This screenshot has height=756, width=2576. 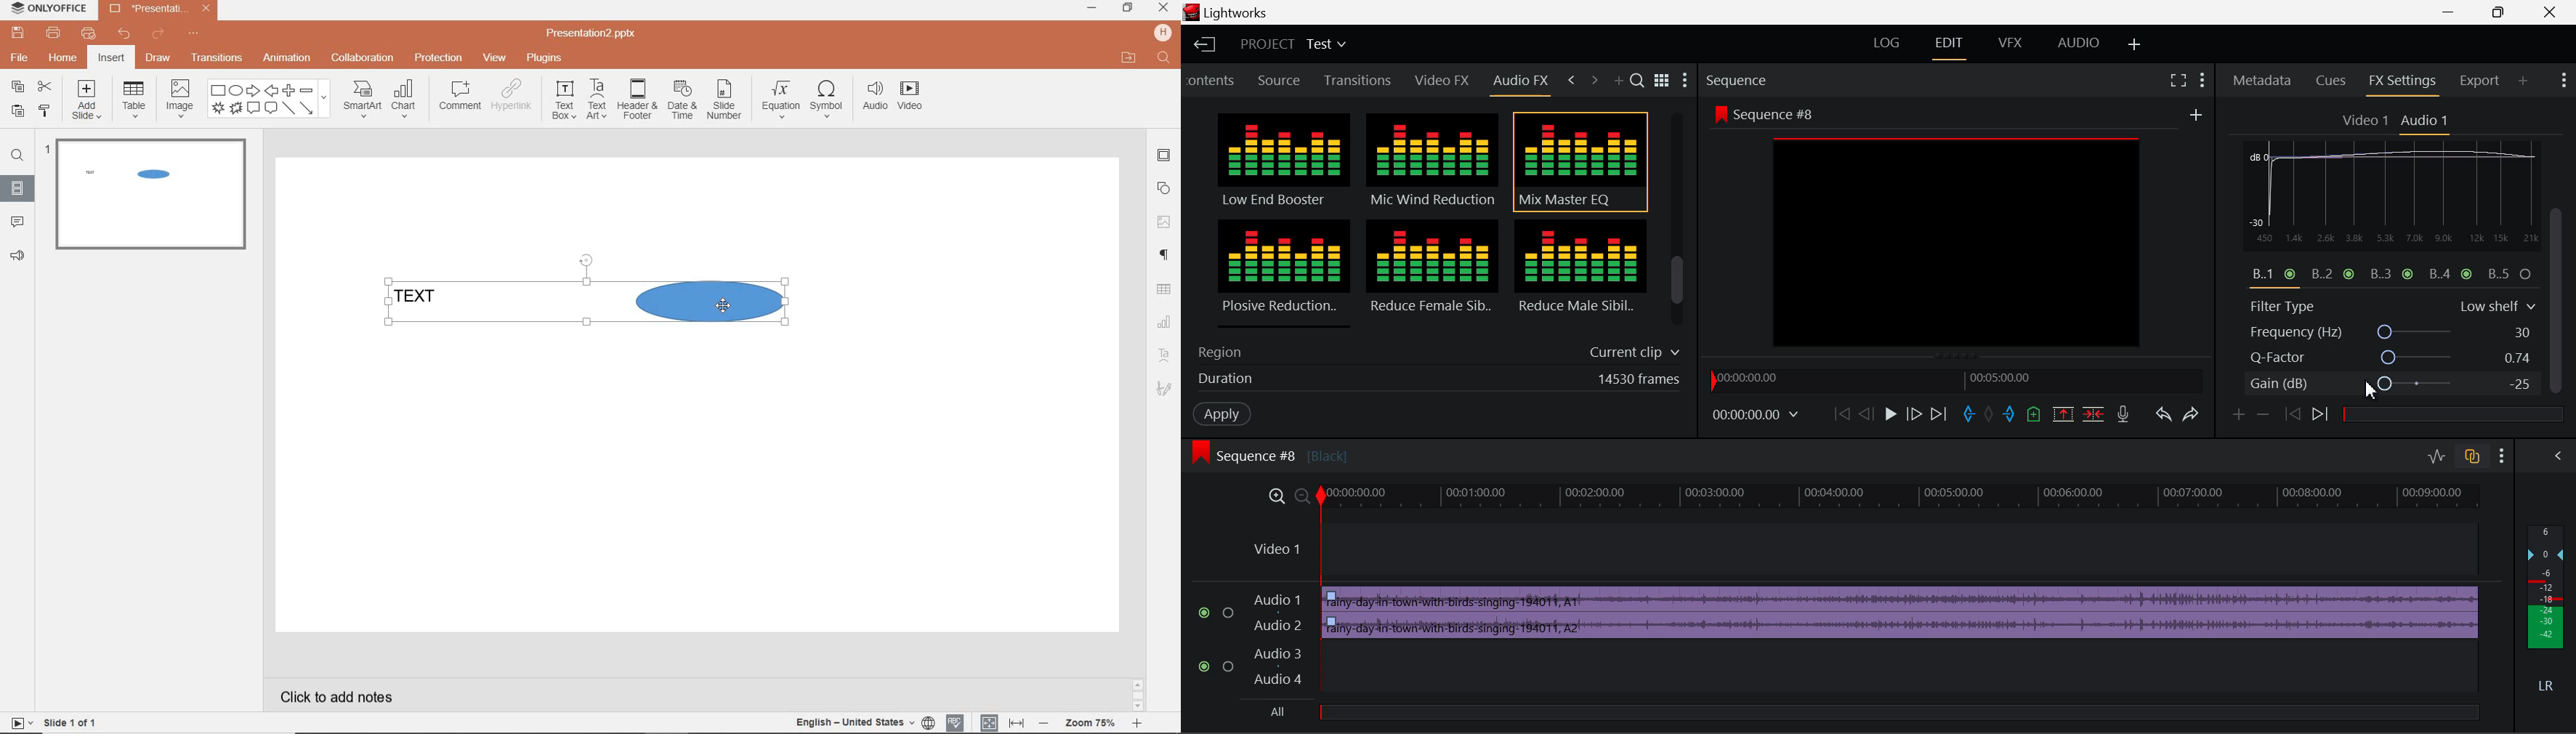 I want to click on To End, so click(x=1942, y=416).